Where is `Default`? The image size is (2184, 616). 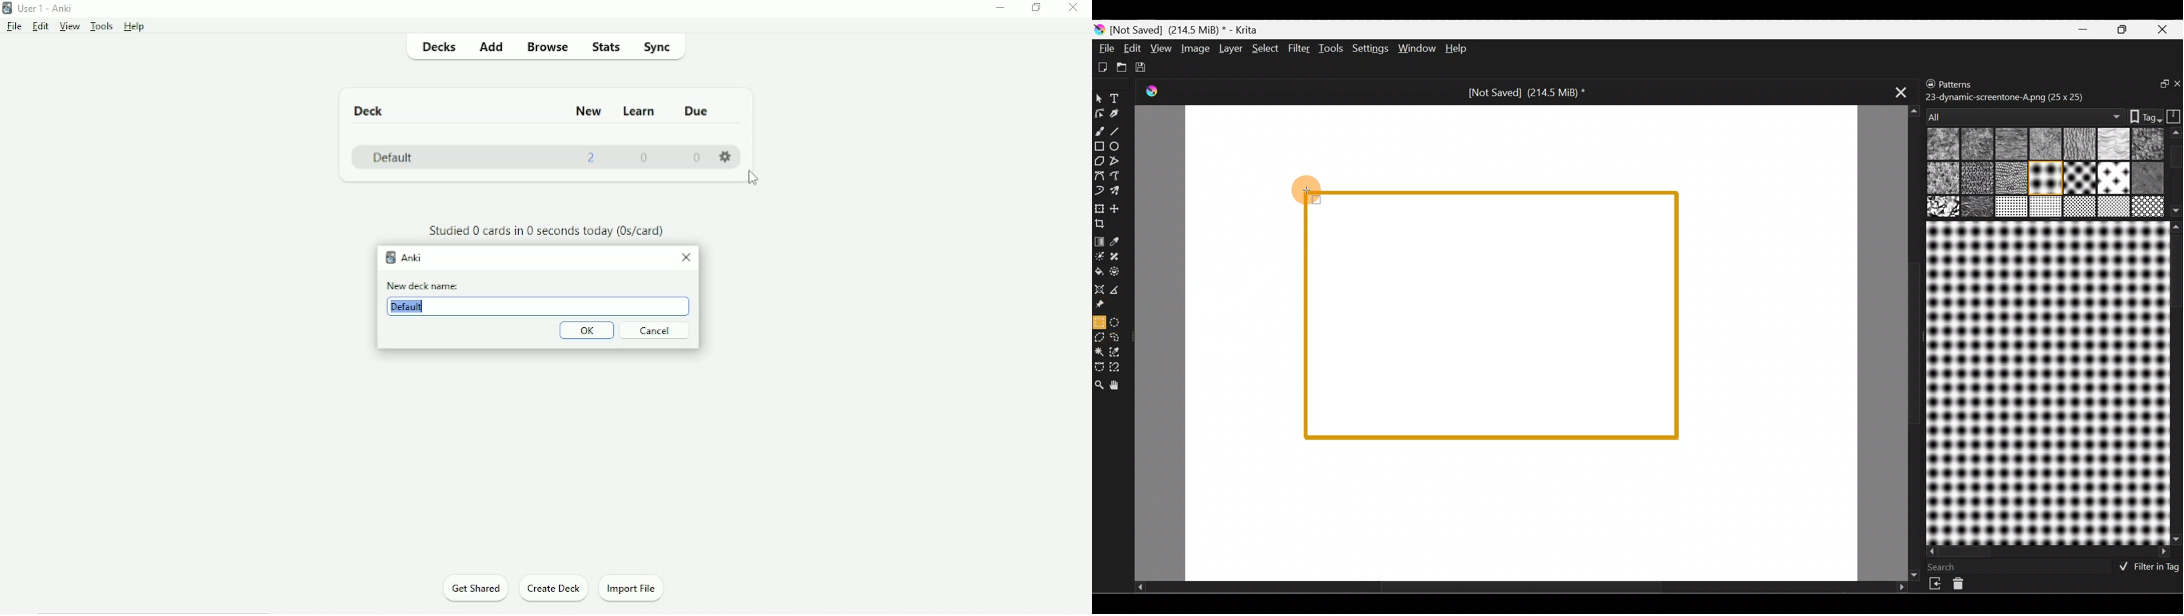 Default is located at coordinates (395, 156).